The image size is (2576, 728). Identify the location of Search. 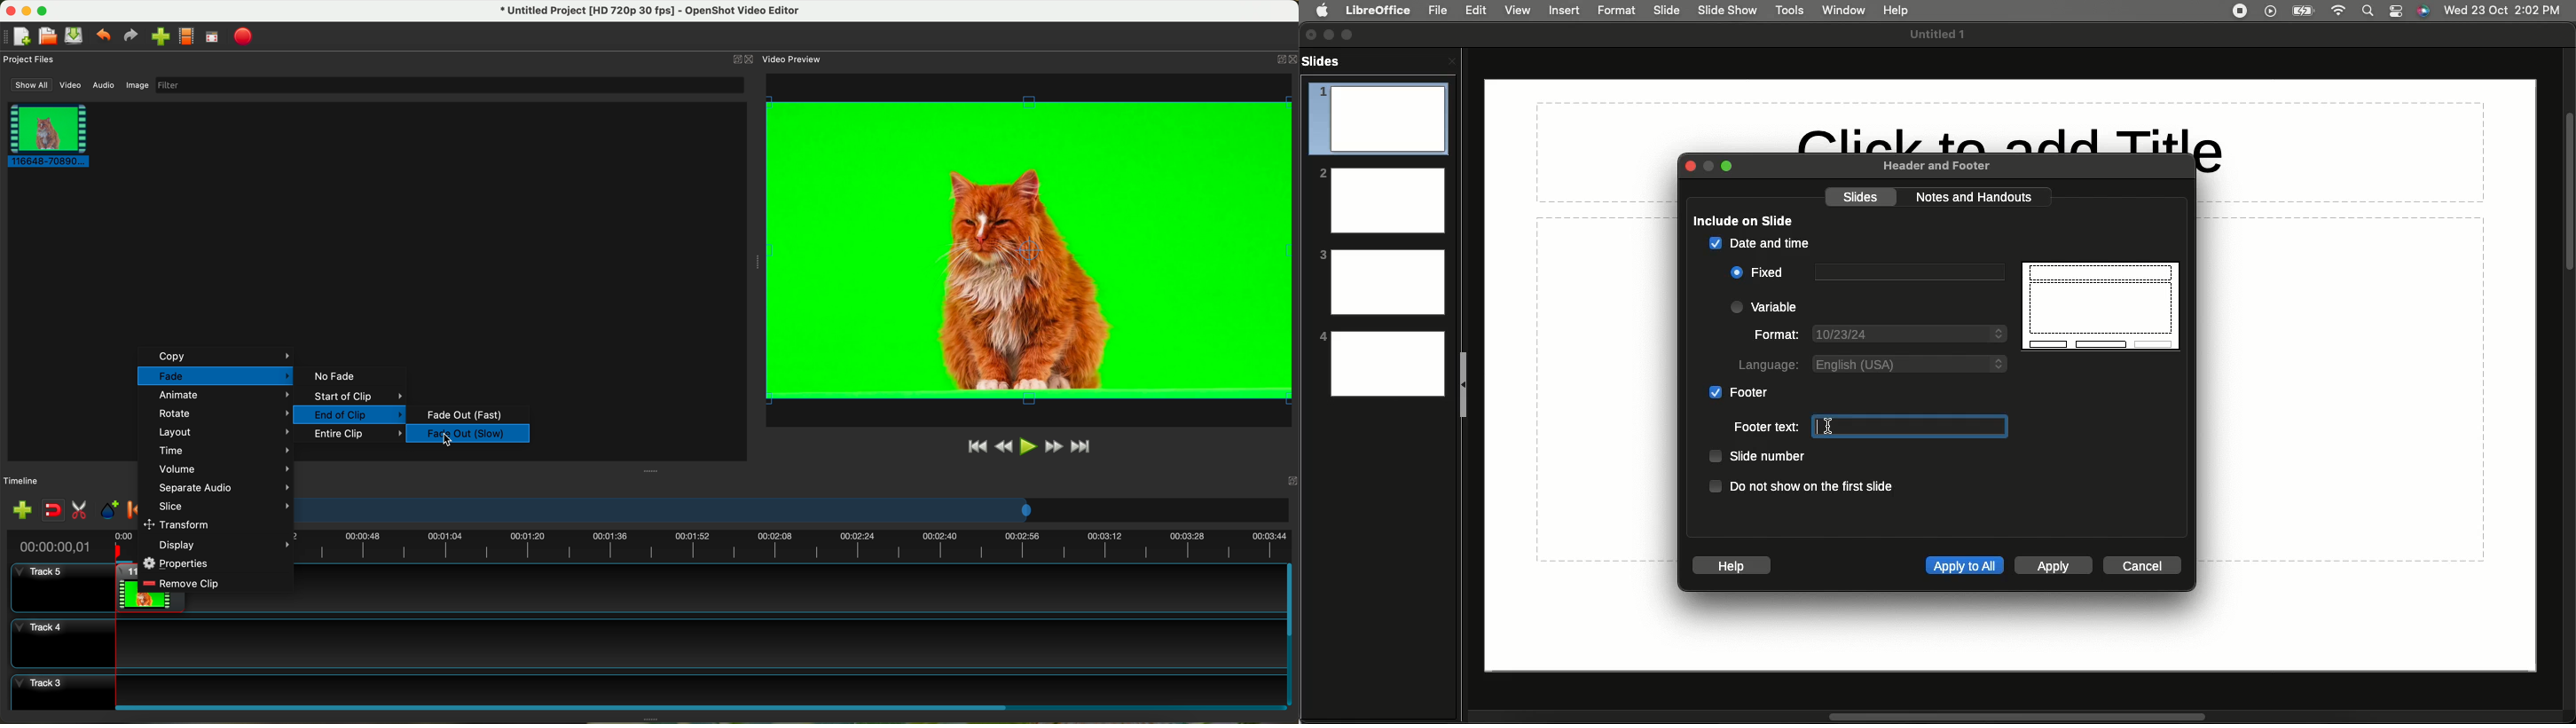
(2368, 11).